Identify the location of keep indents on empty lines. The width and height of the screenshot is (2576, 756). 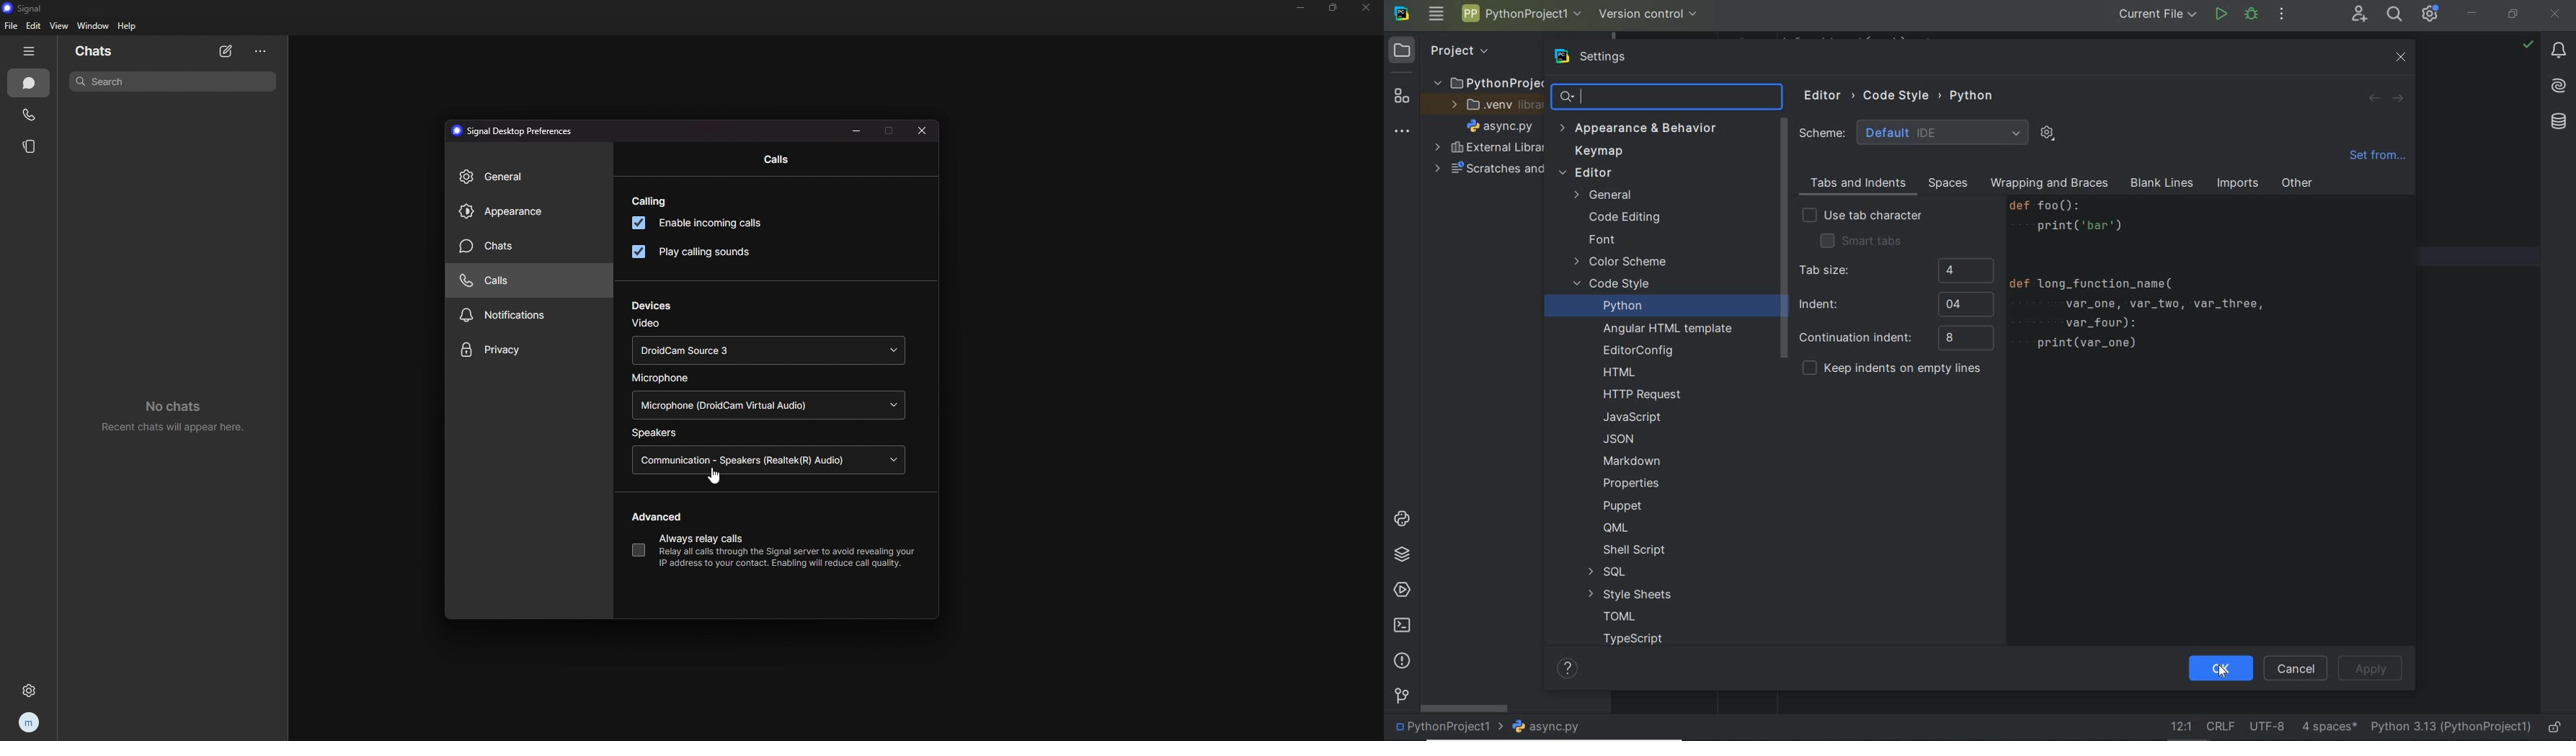
(1891, 370).